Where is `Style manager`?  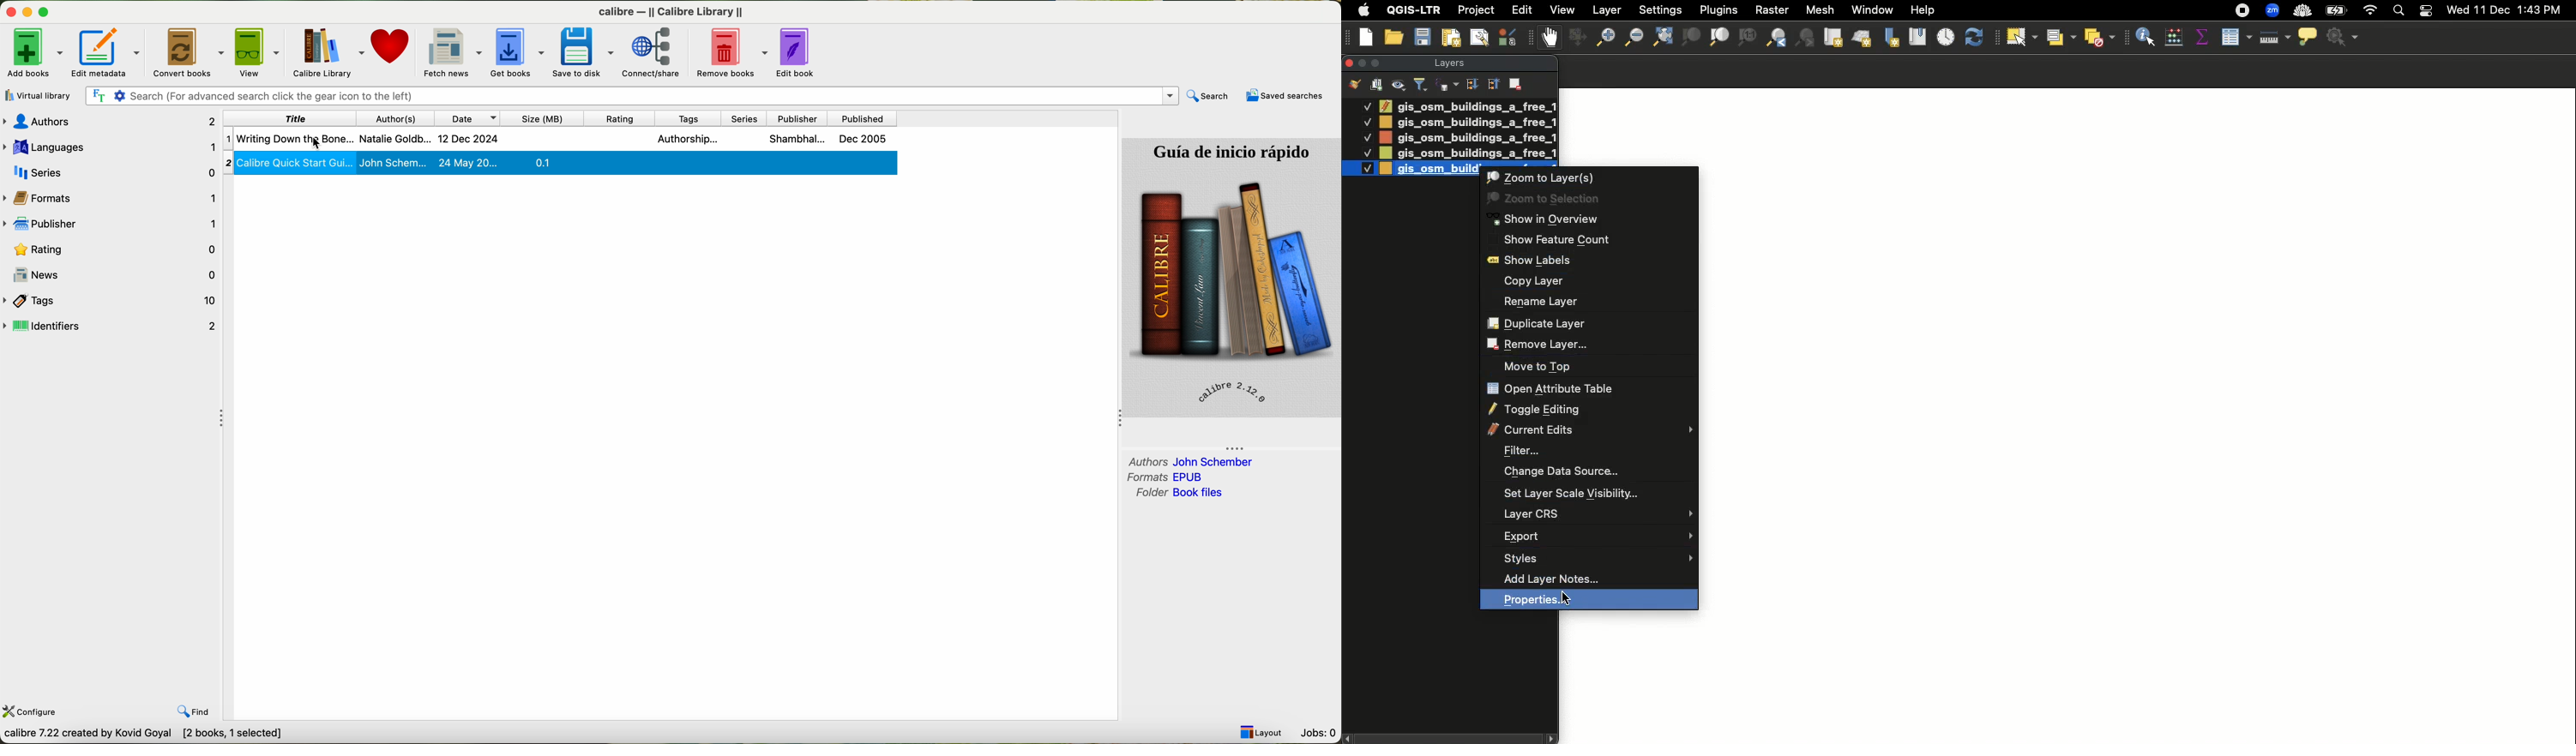 Style manager is located at coordinates (1509, 37).